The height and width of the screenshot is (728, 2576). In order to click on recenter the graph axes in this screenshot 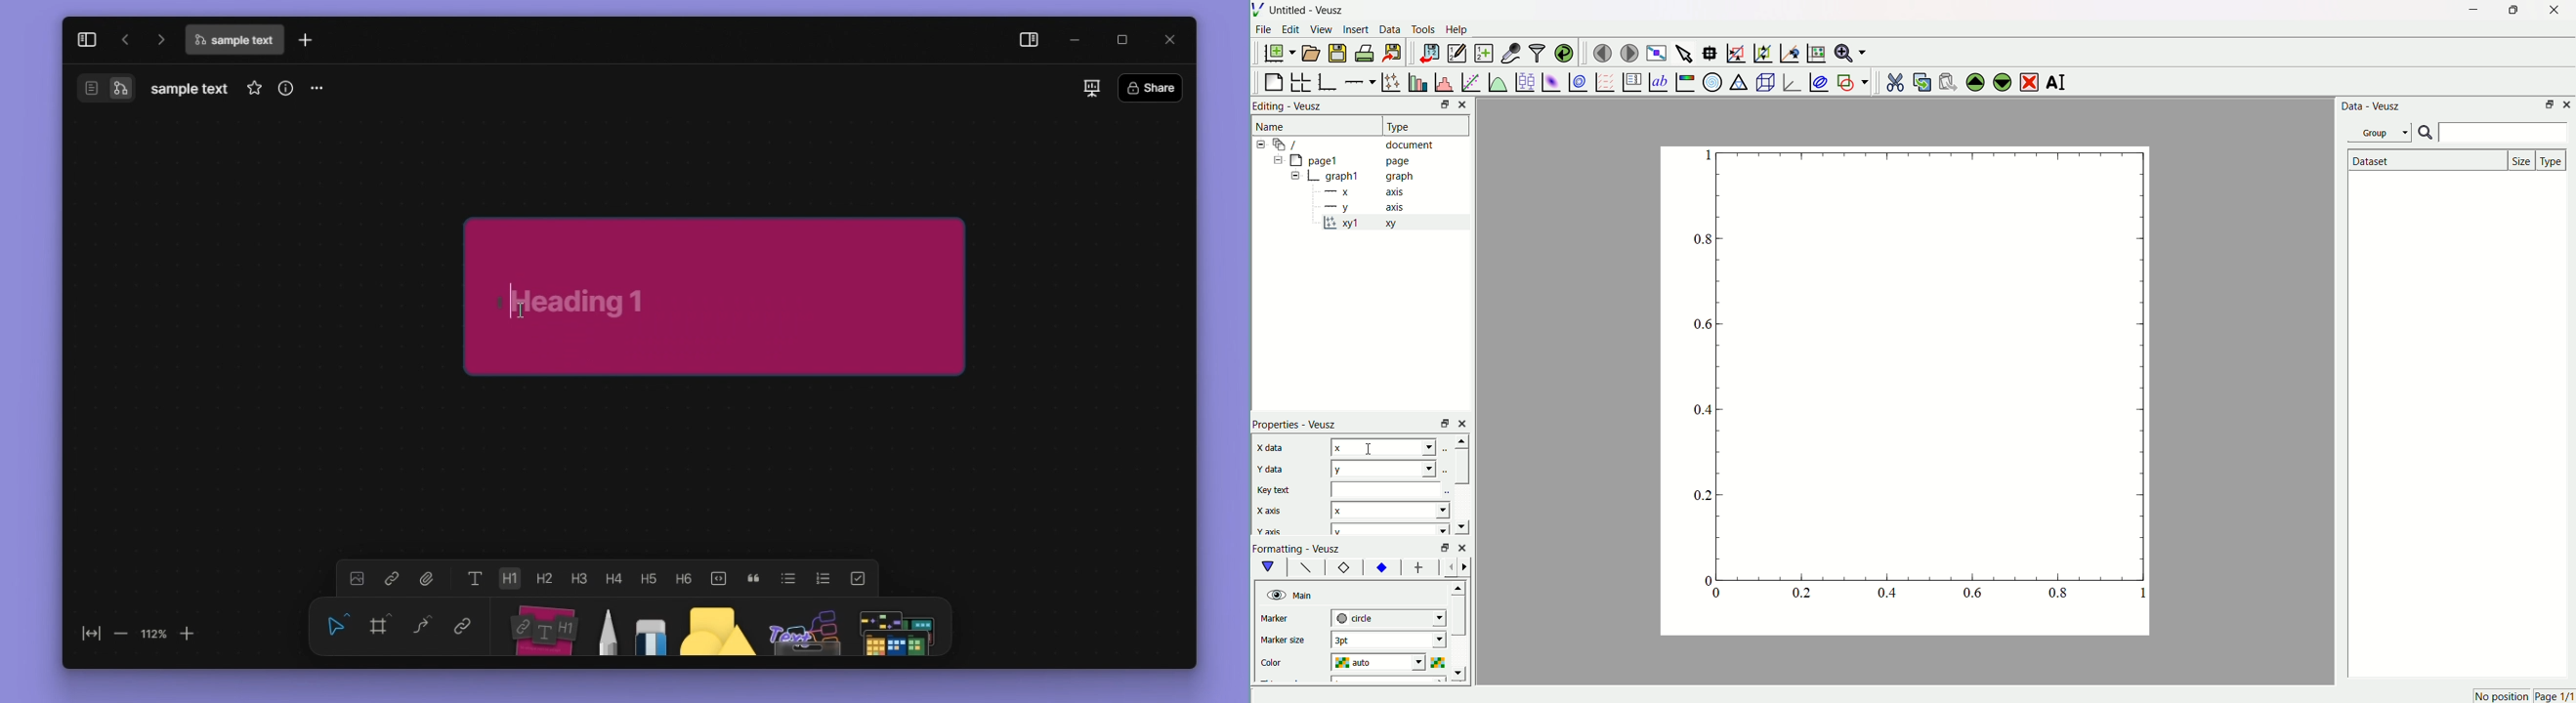, I will do `click(1787, 50)`.